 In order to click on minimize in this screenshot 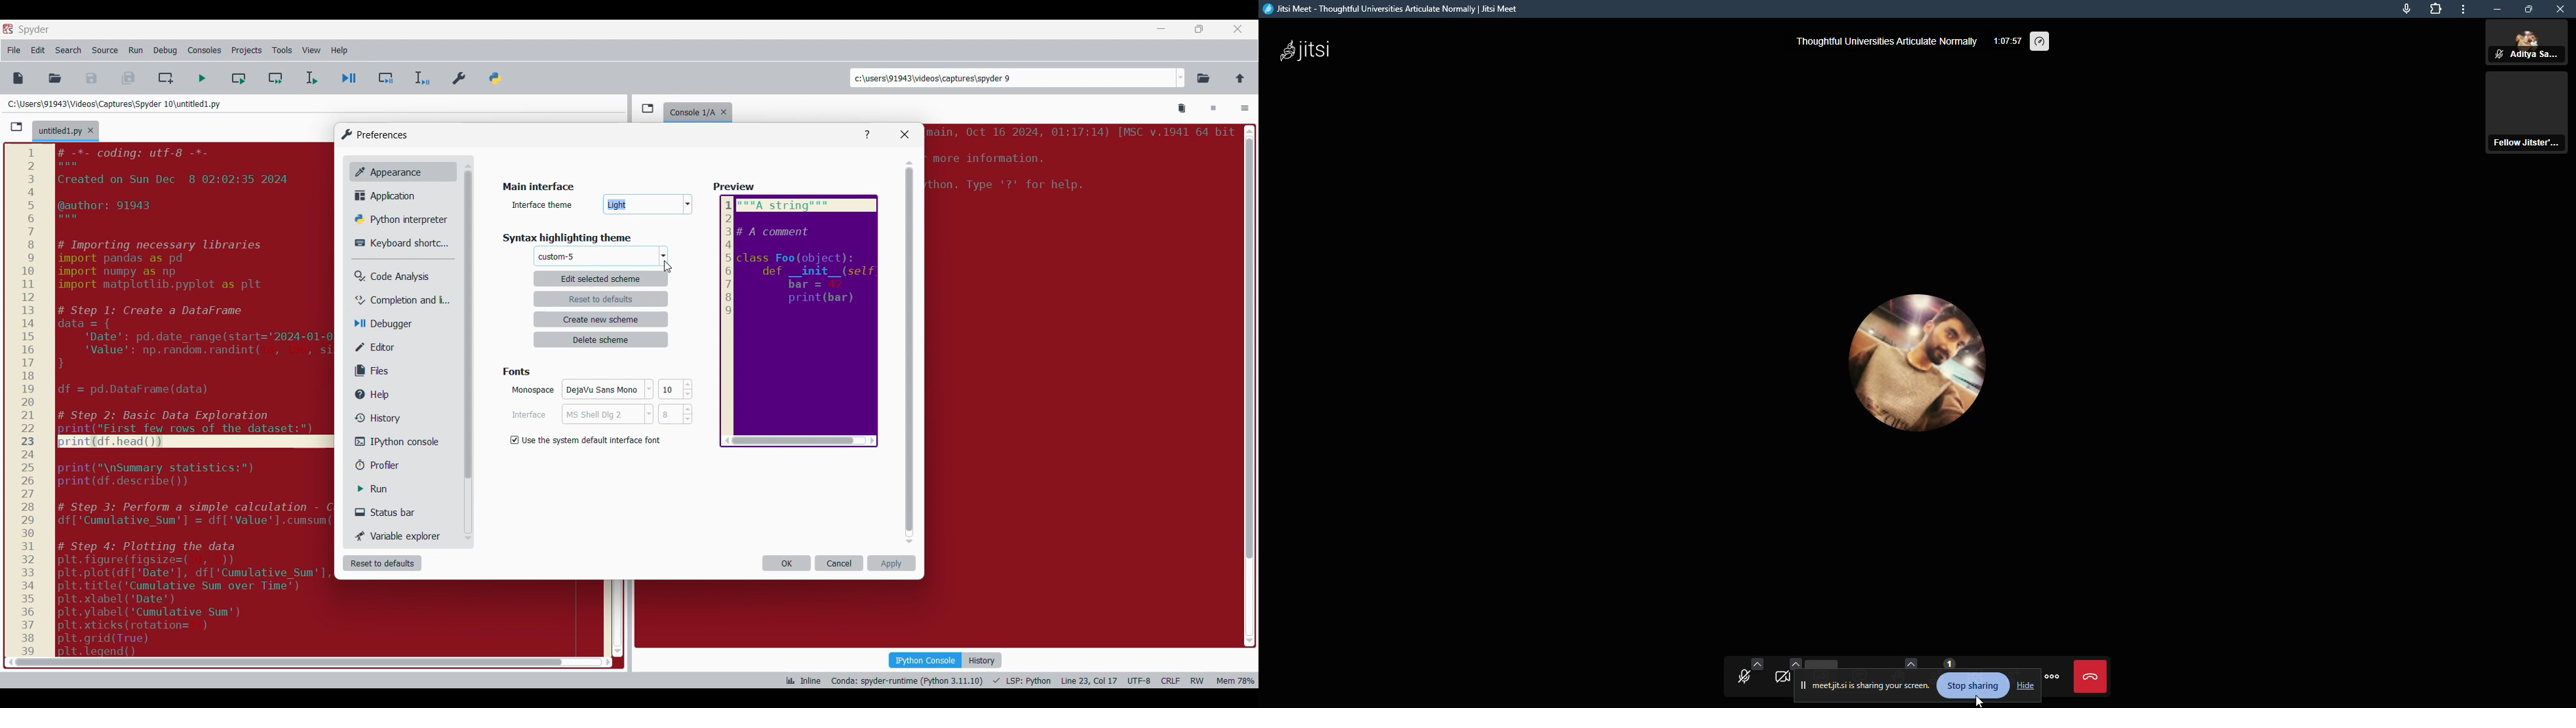, I will do `click(2498, 9)`.